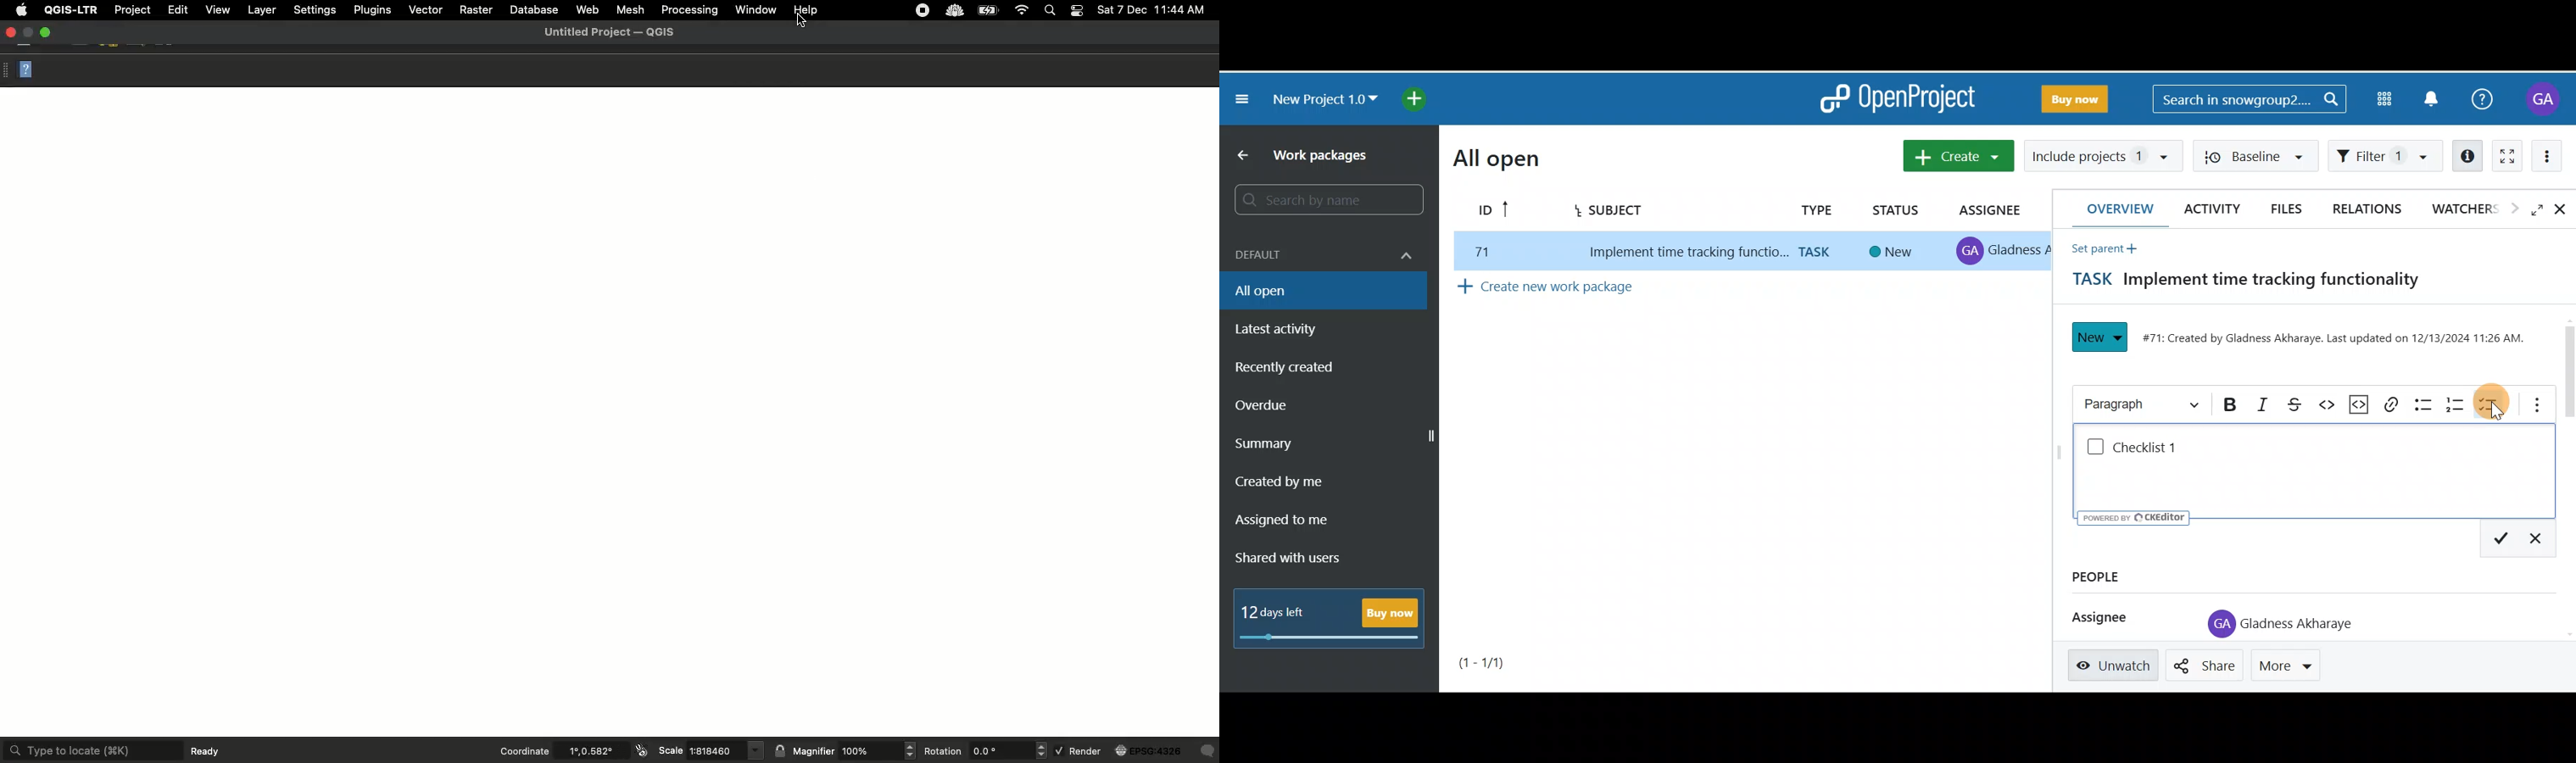  What do you see at coordinates (2555, 156) in the screenshot?
I see `More actions` at bounding box center [2555, 156].